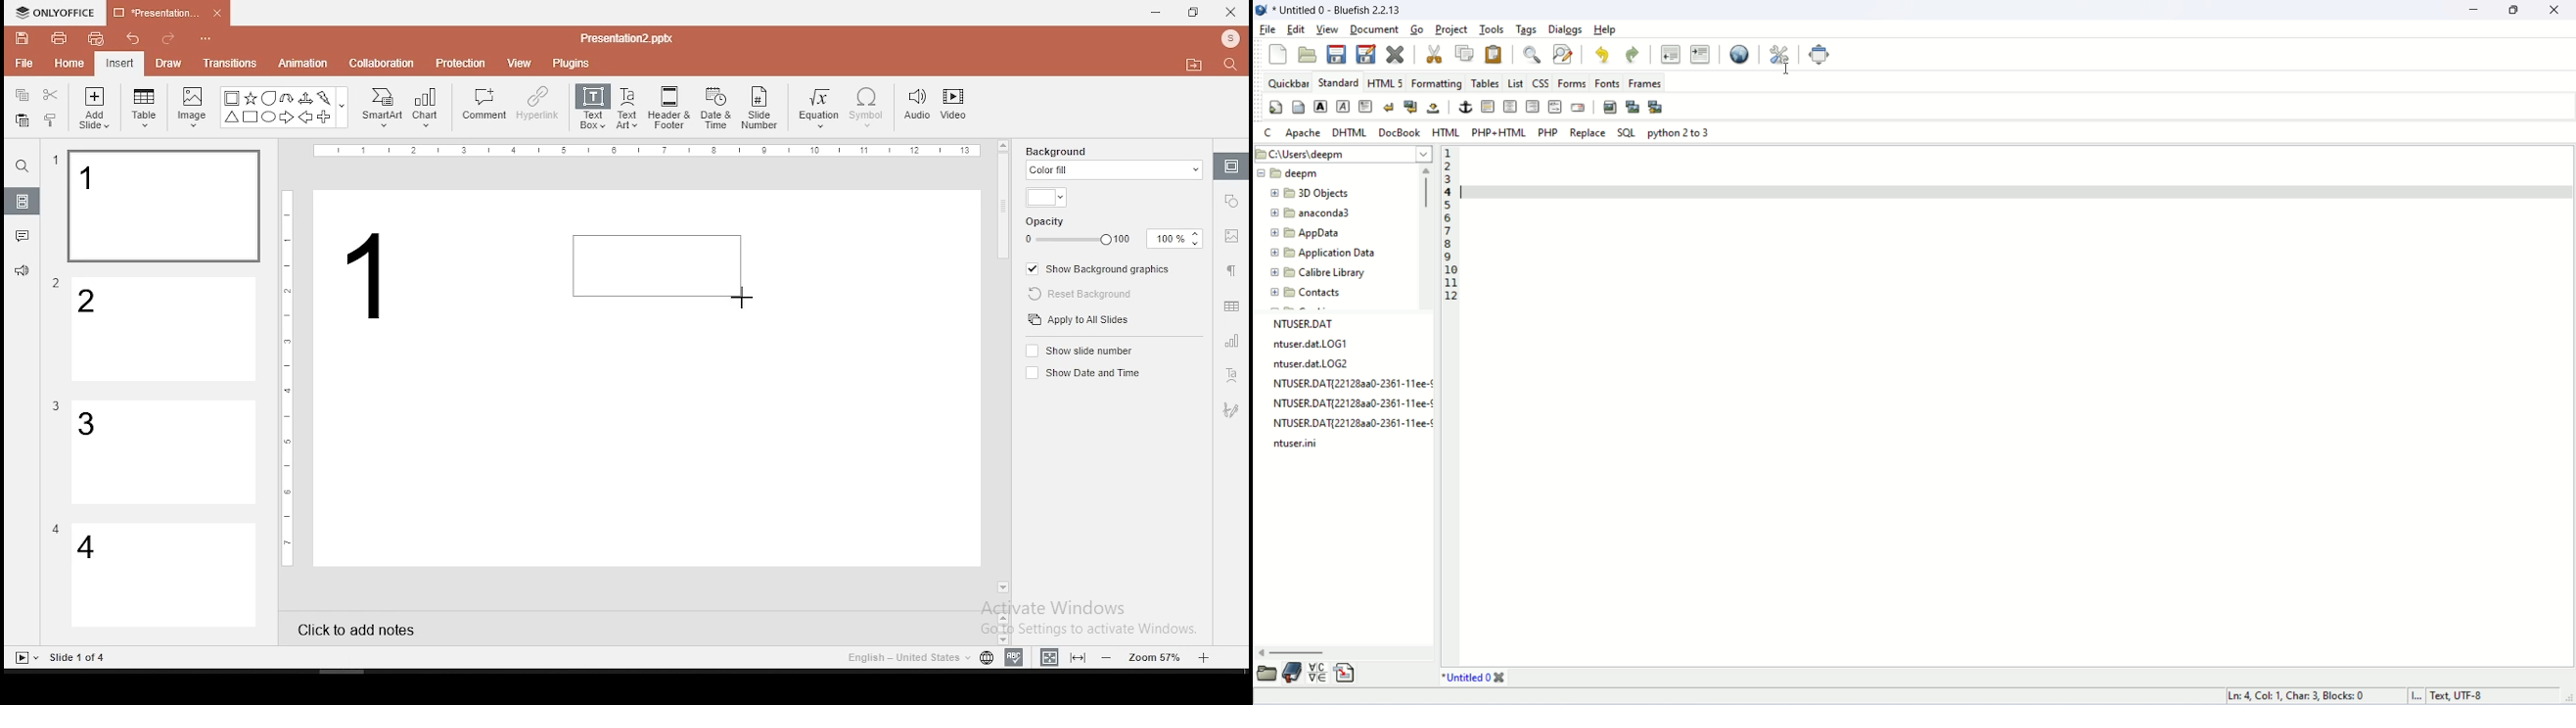  What do you see at coordinates (1452, 30) in the screenshot?
I see `project` at bounding box center [1452, 30].